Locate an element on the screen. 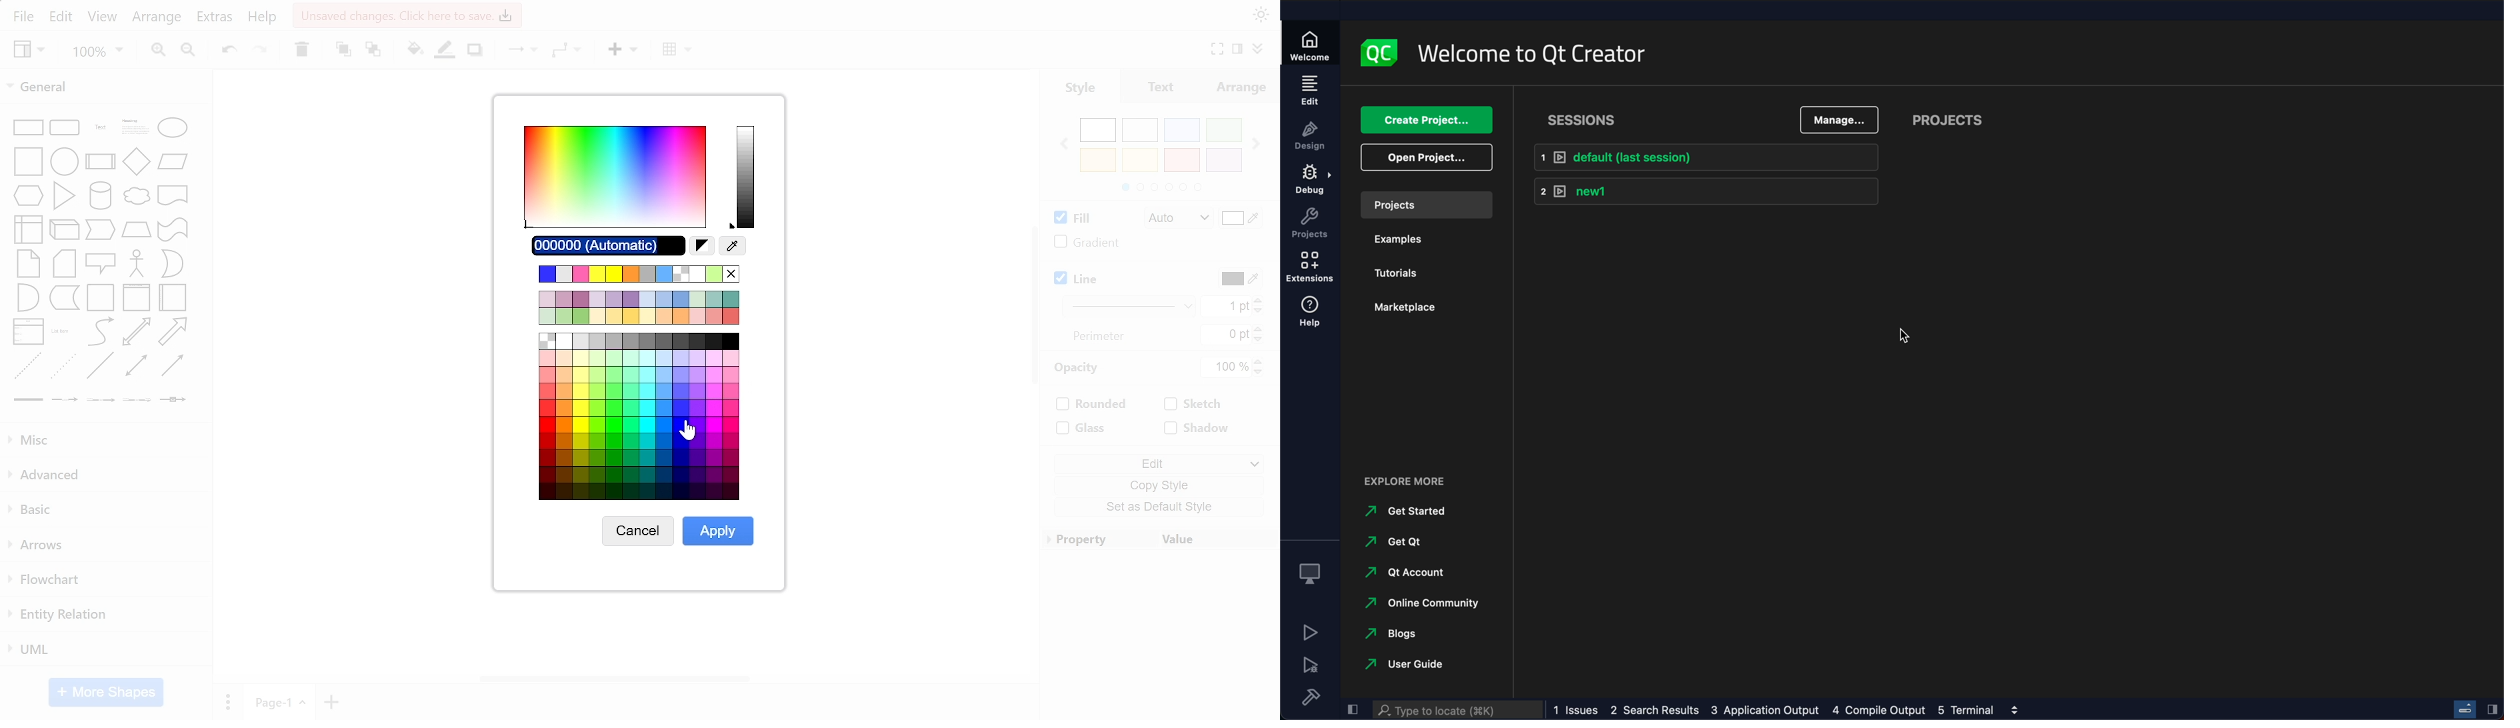  arrange is located at coordinates (156, 20).